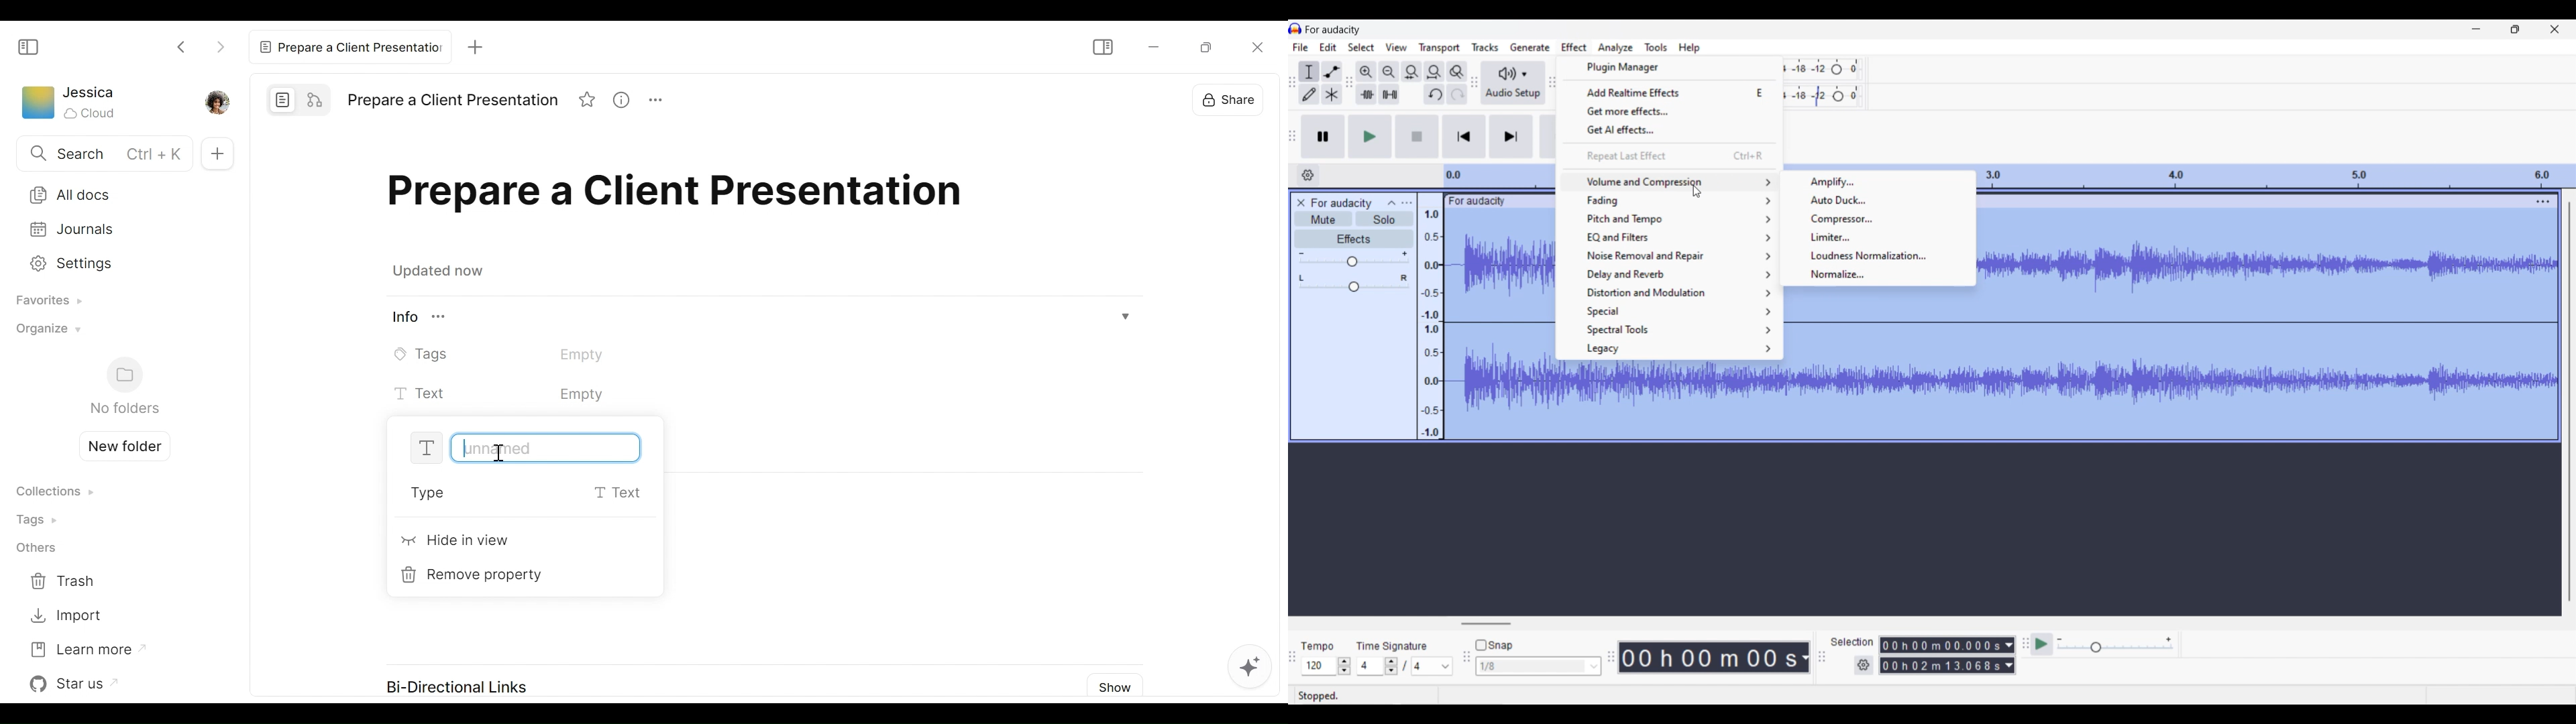  What do you see at coordinates (1393, 202) in the screenshot?
I see `Collpase` at bounding box center [1393, 202].